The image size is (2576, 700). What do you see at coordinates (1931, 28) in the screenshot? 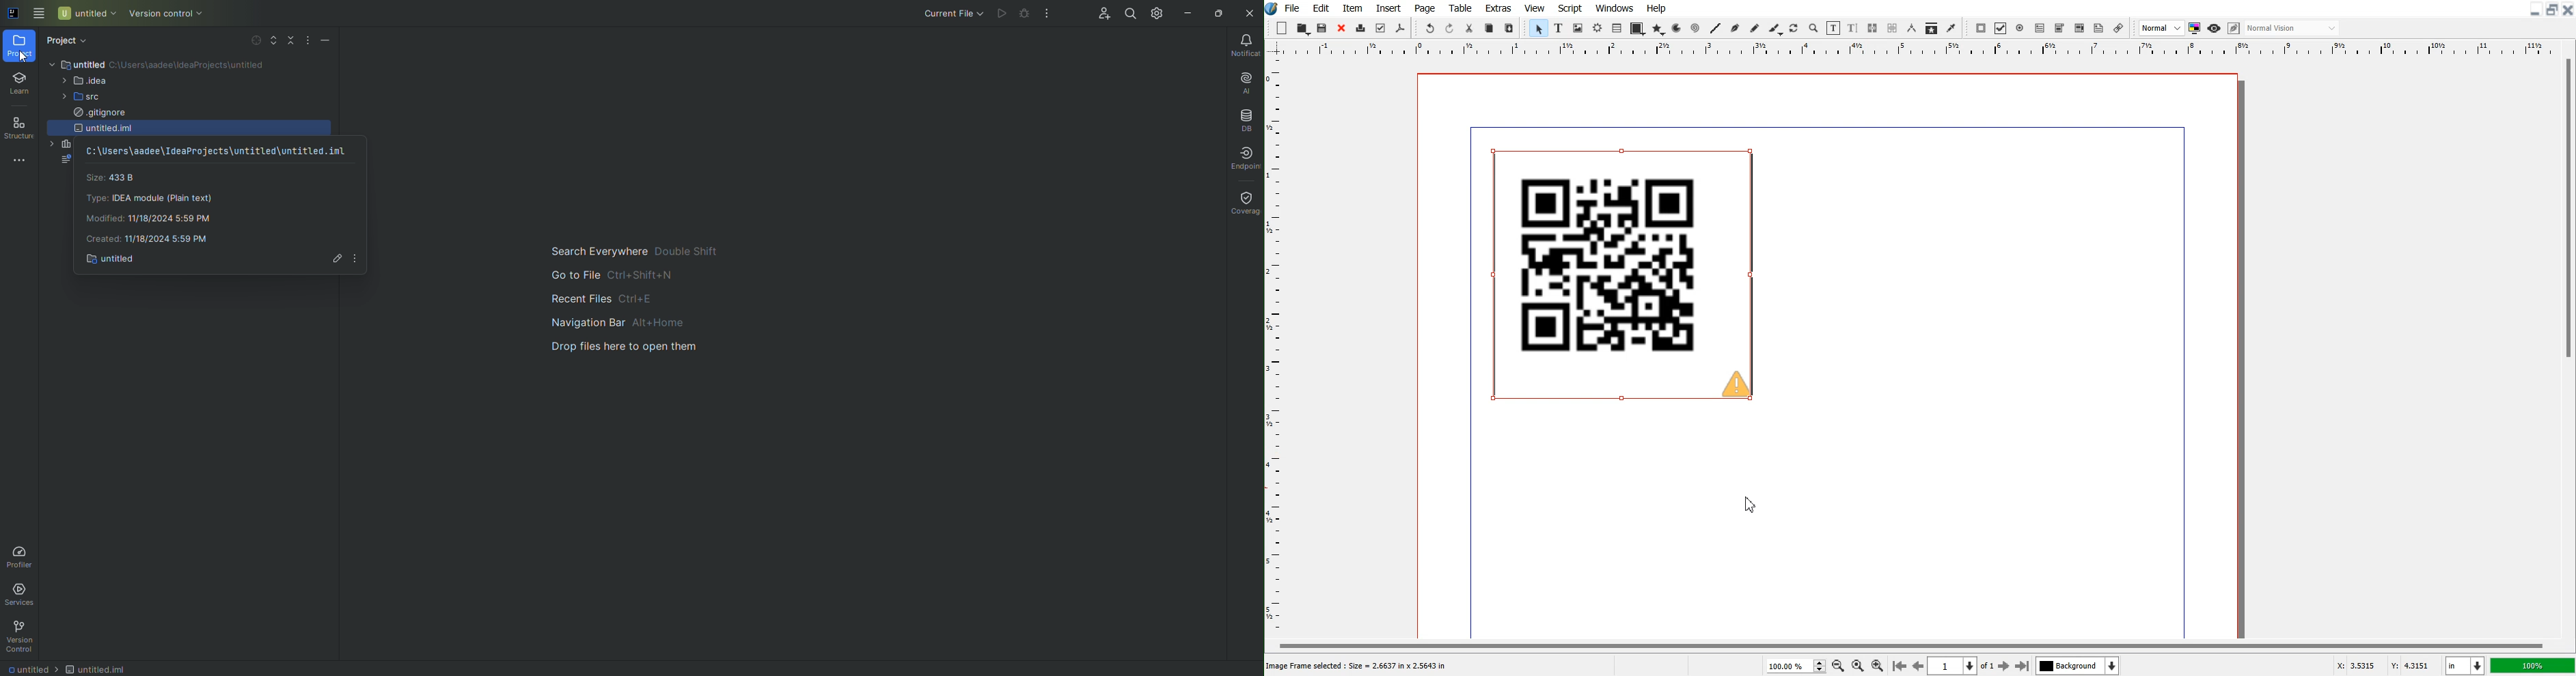
I see `Copy Item Properties` at bounding box center [1931, 28].